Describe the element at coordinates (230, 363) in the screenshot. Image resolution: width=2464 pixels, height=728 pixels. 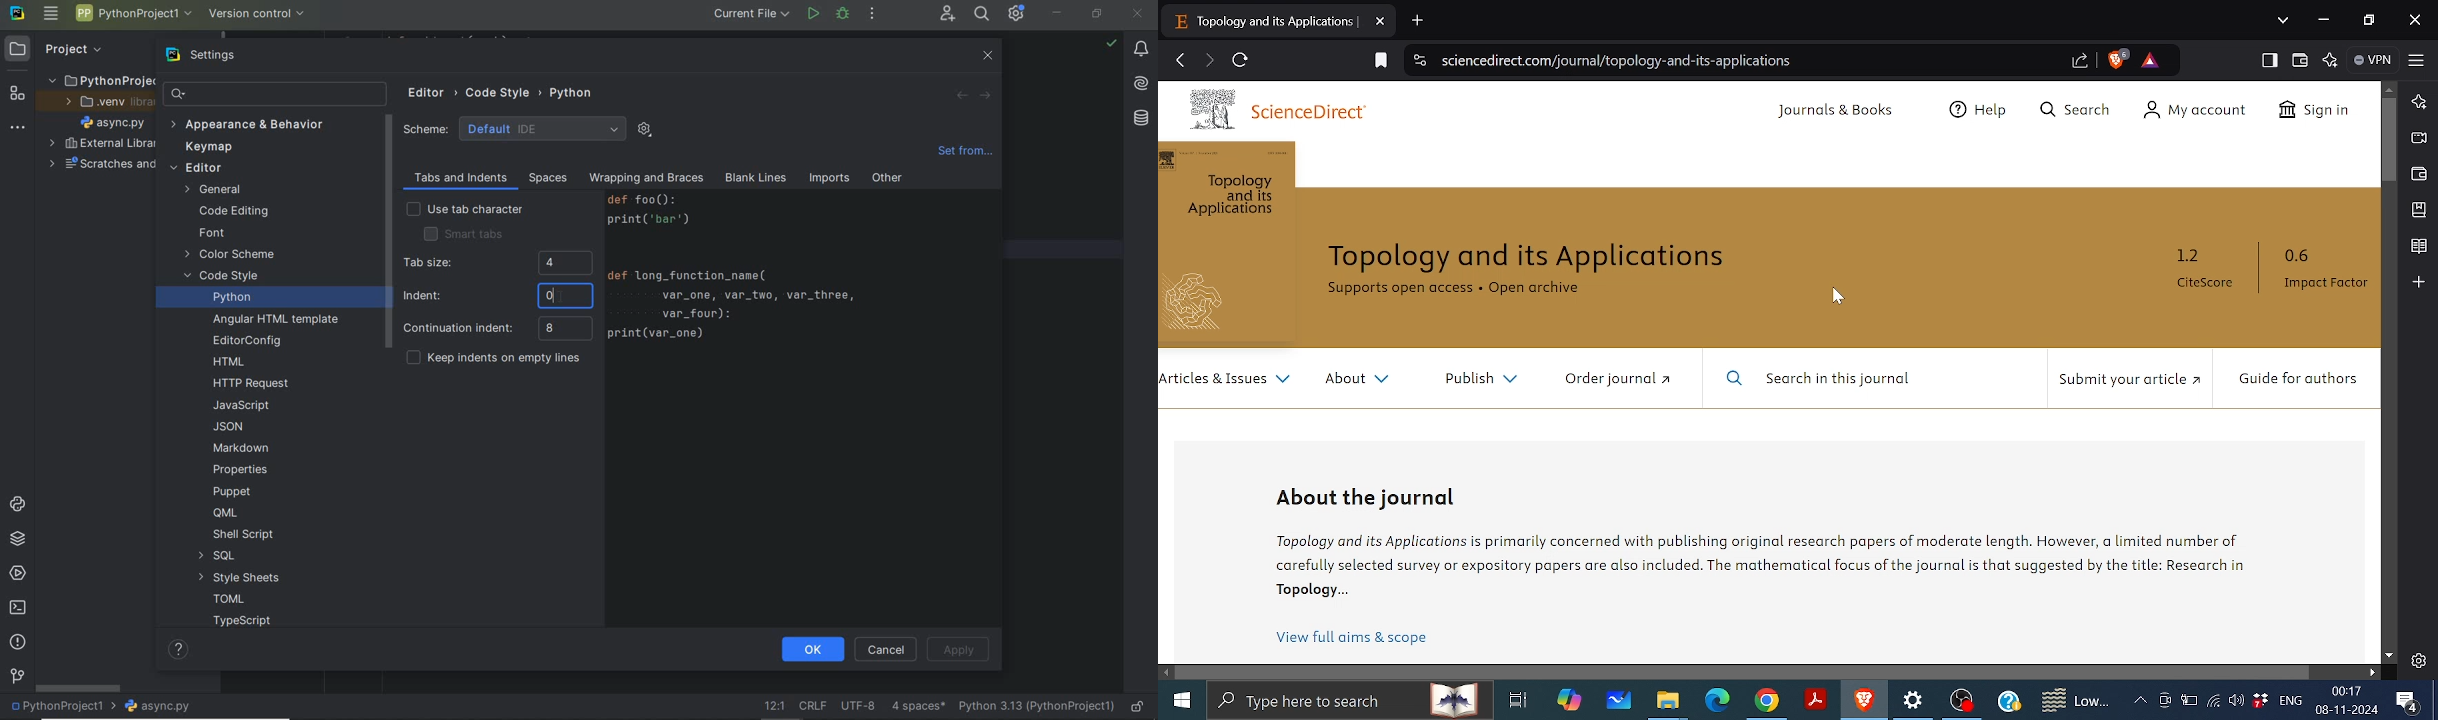
I see `HTML` at that location.